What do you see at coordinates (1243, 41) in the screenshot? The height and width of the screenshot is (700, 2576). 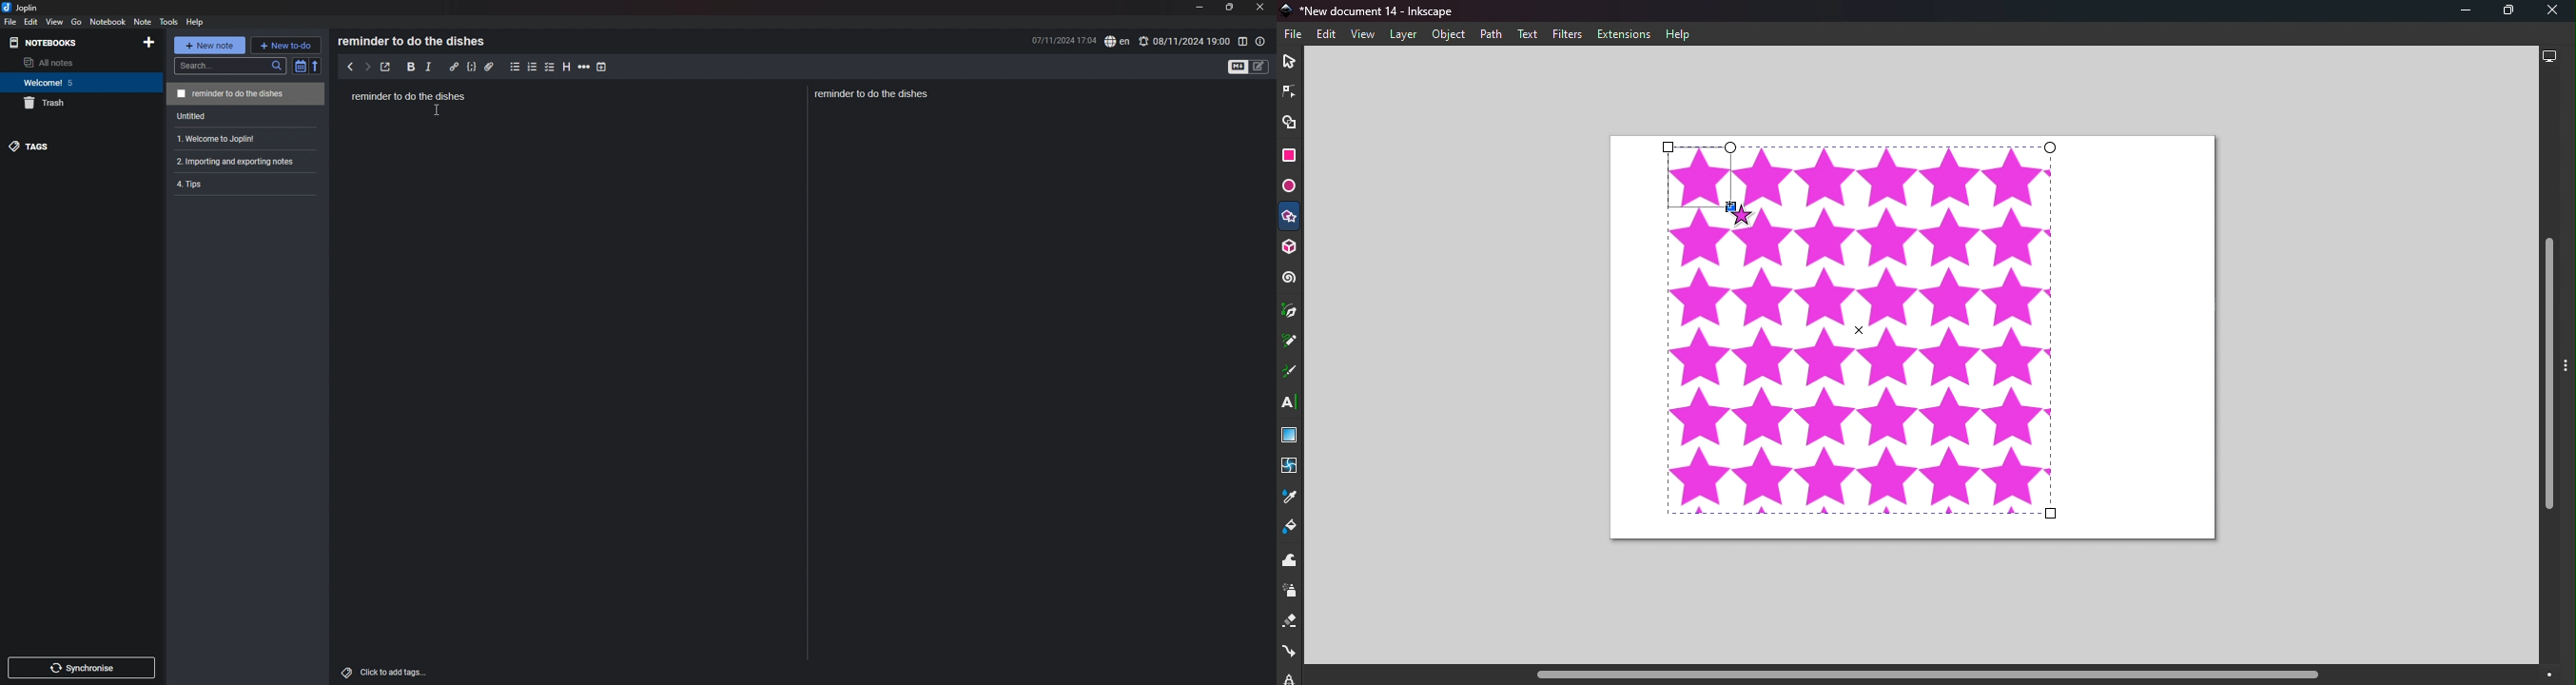 I see `toggle editor layout` at bounding box center [1243, 41].